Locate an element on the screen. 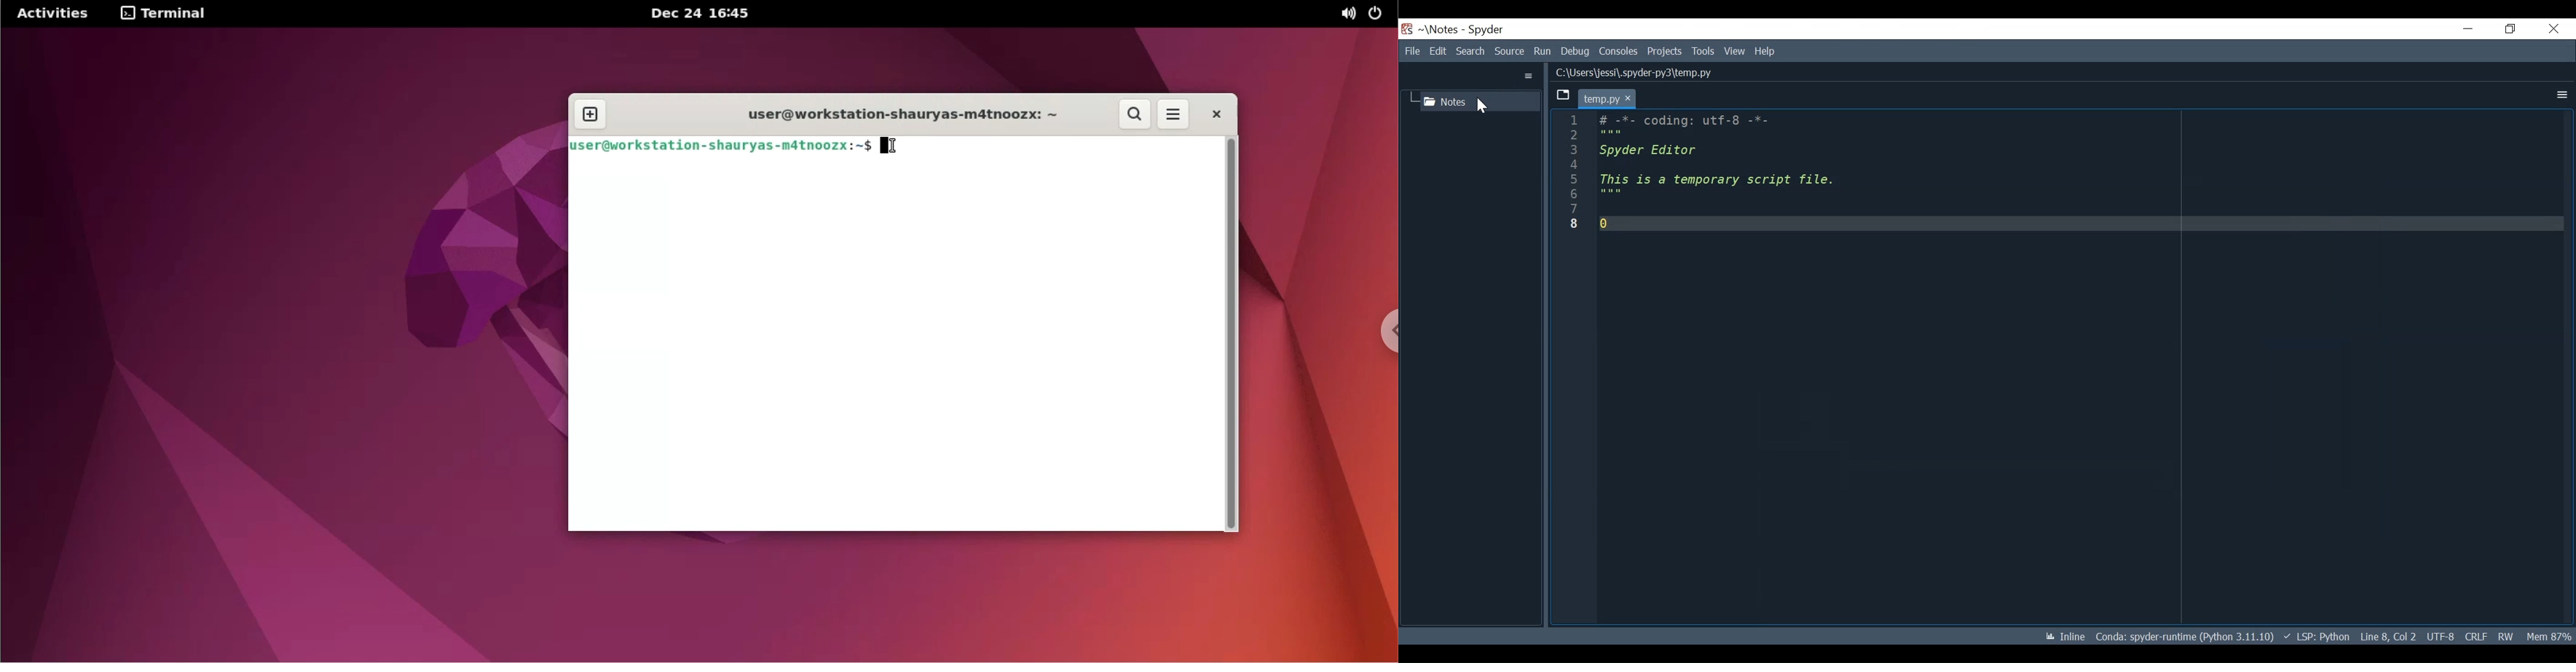 This screenshot has height=672, width=2576. Memory Usage is located at coordinates (2546, 635).